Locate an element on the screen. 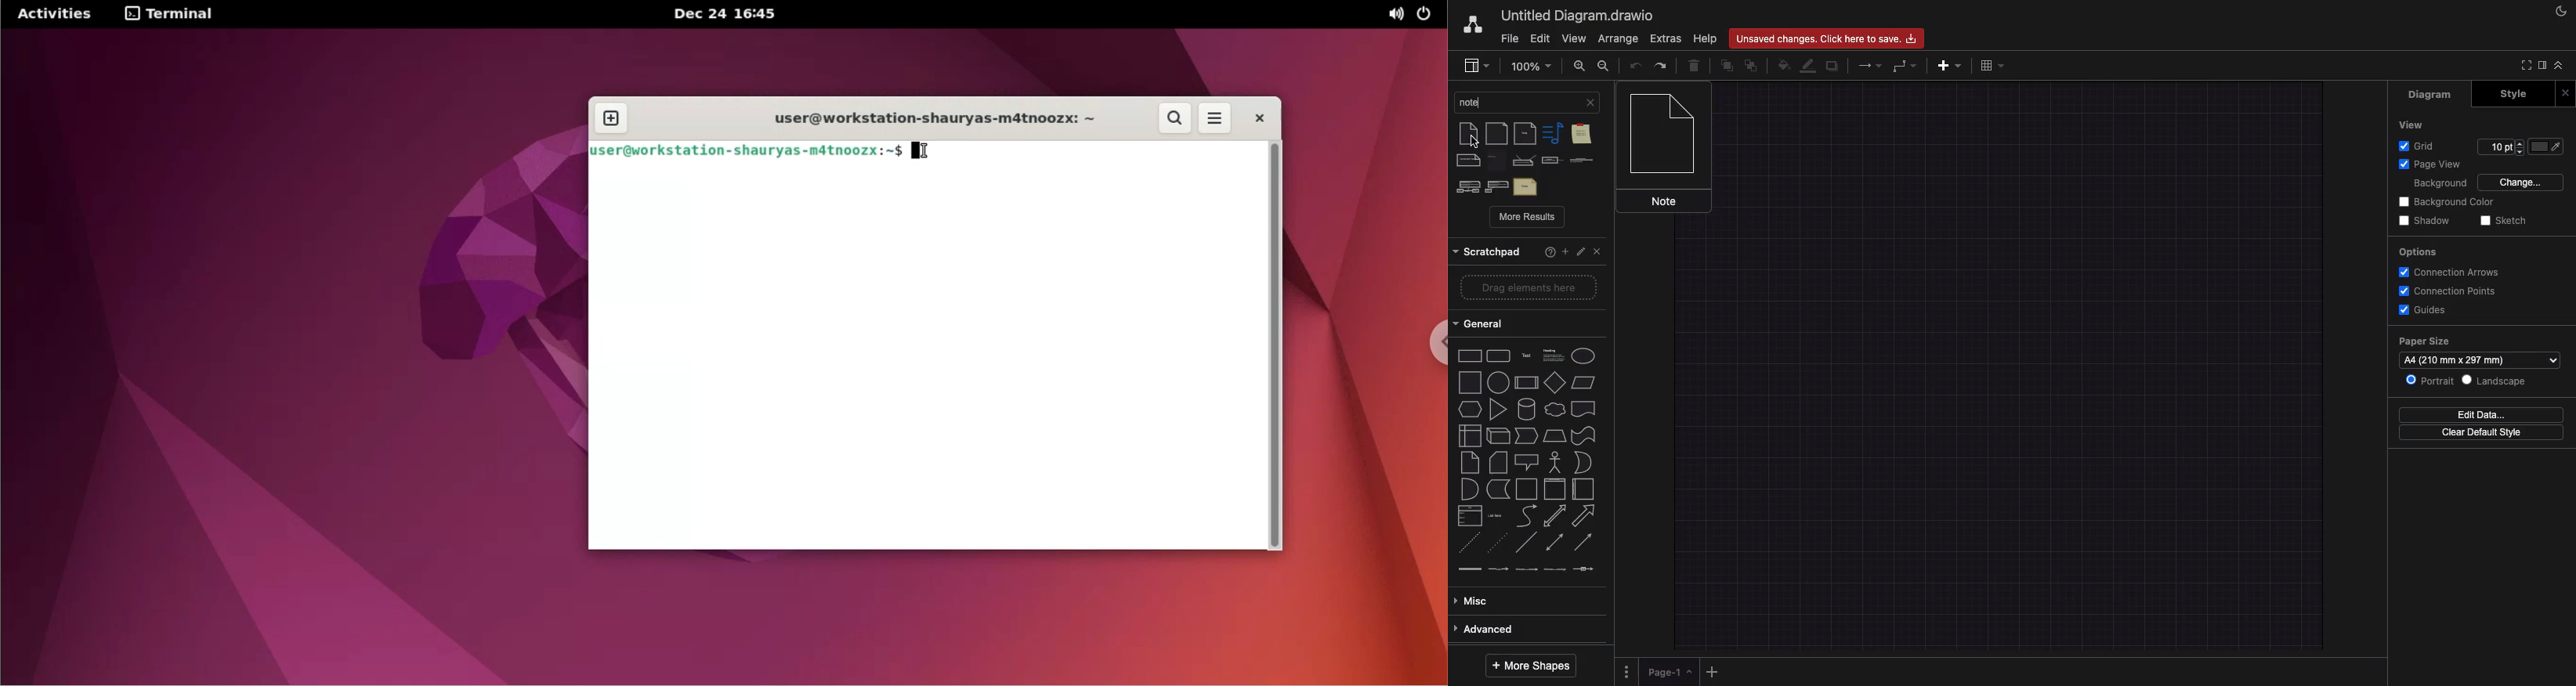 The height and width of the screenshot is (700, 2576). Zoom in is located at coordinates (1578, 66).